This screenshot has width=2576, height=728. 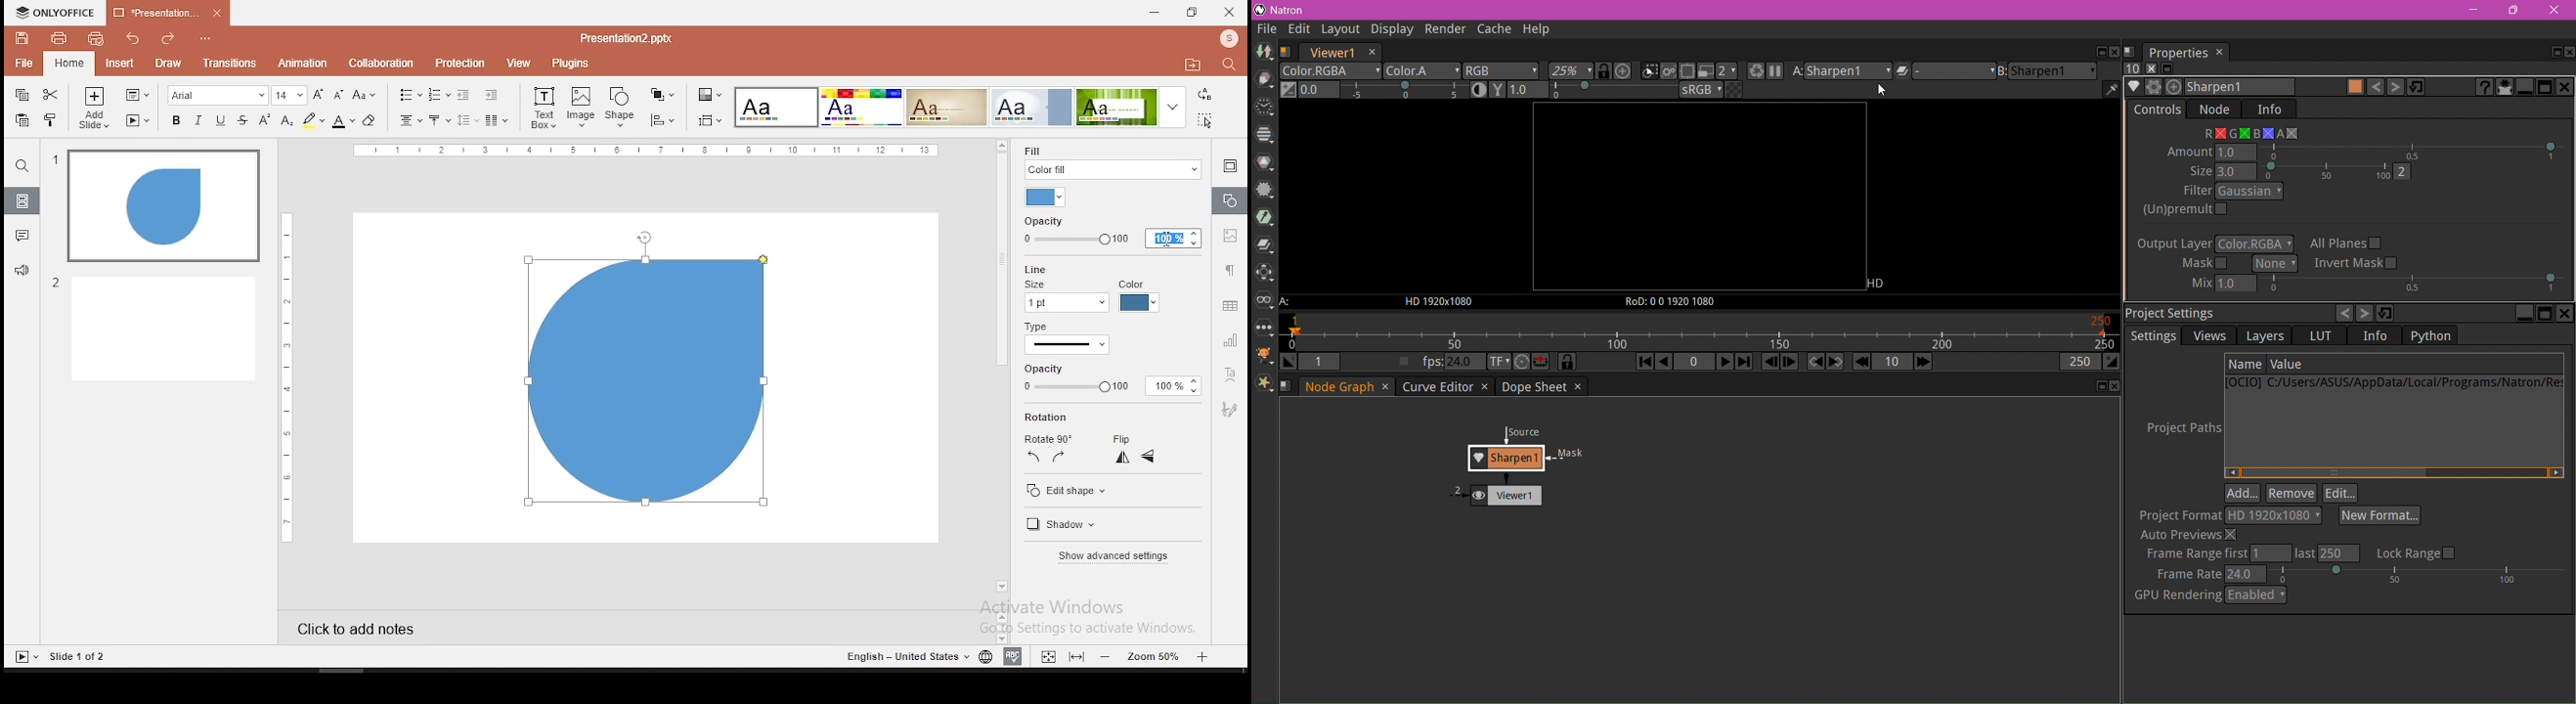 What do you see at coordinates (2545, 314) in the screenshot?
I see `Maximize` at bounding box center [2545, 314].